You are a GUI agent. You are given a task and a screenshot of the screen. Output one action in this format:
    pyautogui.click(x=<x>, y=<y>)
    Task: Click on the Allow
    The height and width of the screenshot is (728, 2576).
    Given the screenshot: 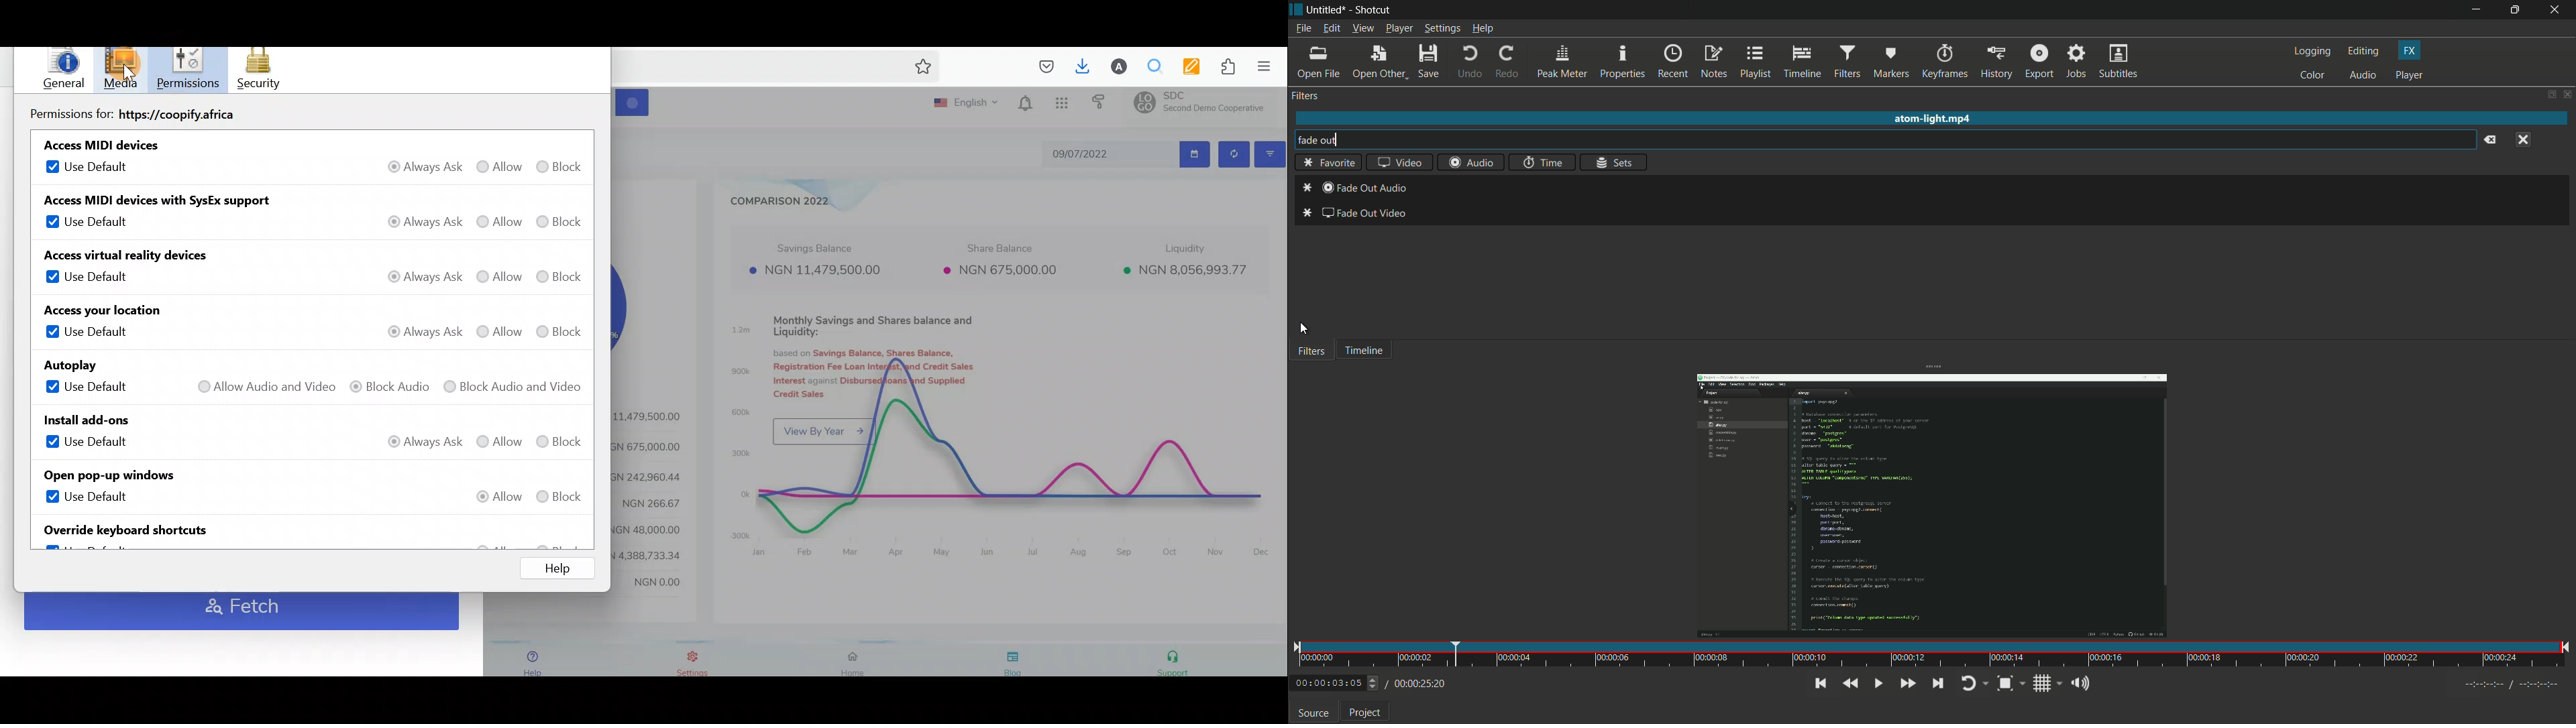 What is the action you would take?
    pyautogui.click(x=502, y=277)
    